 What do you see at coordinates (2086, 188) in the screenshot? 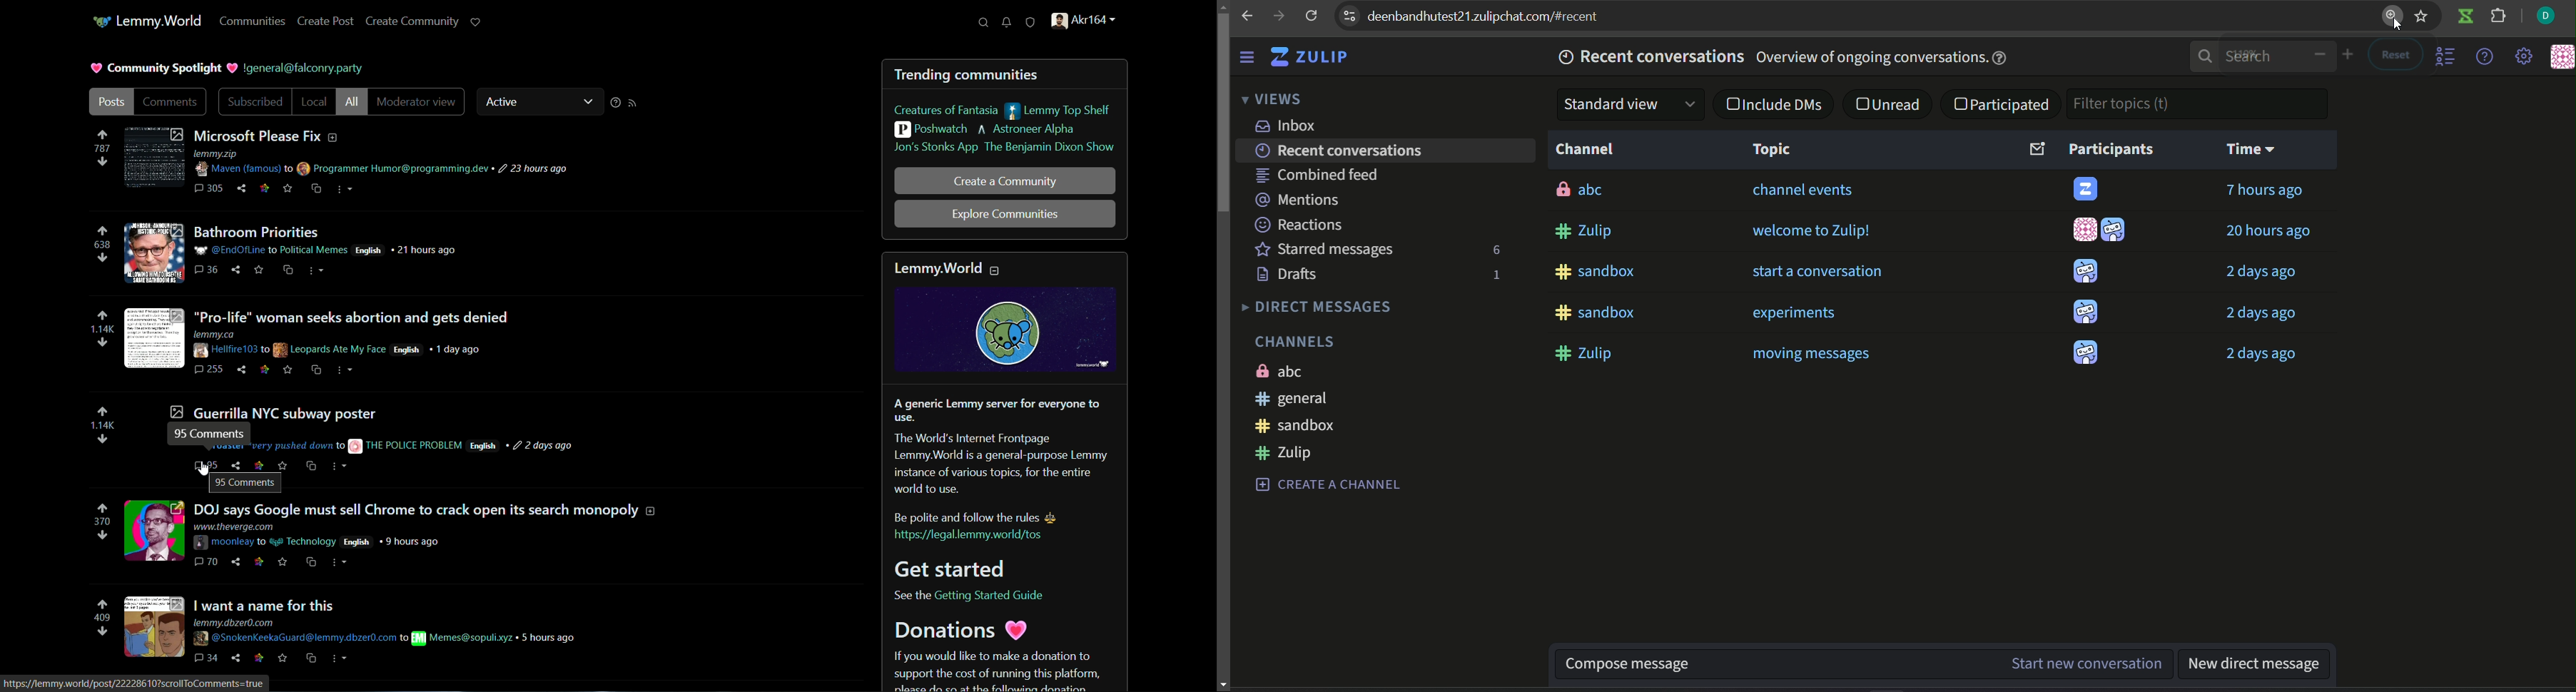
I see `icon` at bounding box center [2086, 188].